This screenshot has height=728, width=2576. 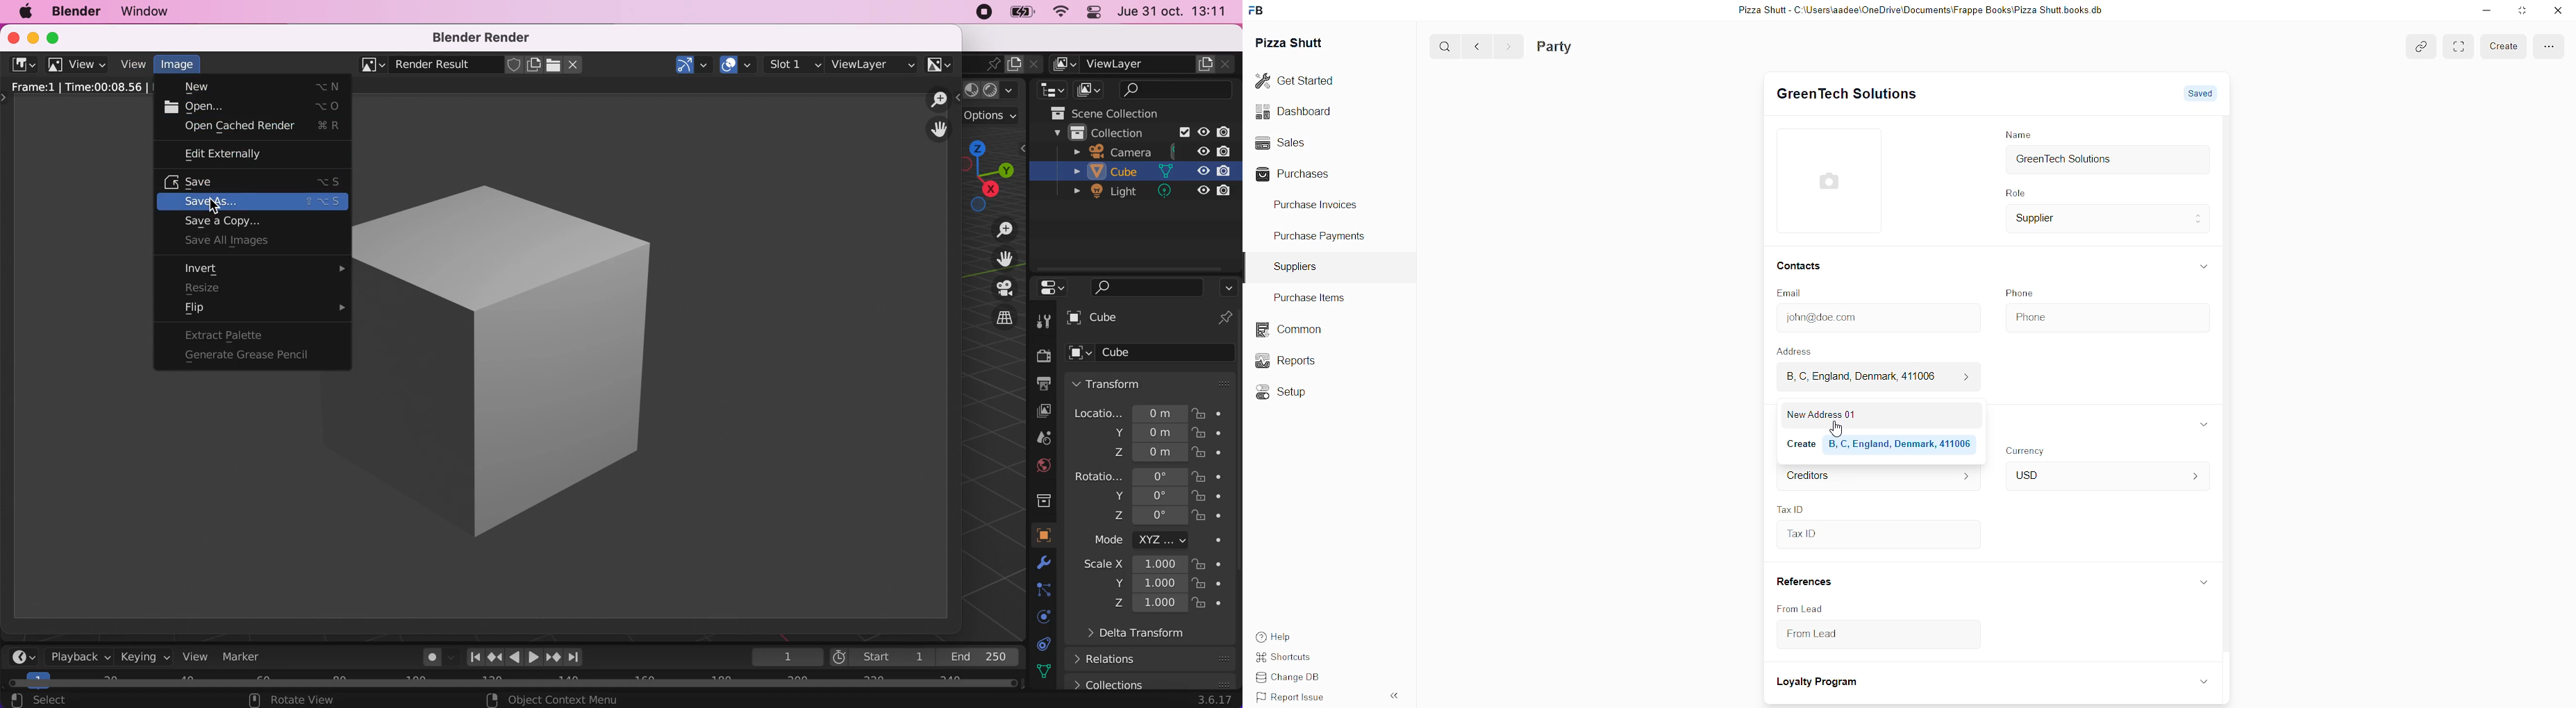 I want to click on Reports, so click(x=1288, y=360).